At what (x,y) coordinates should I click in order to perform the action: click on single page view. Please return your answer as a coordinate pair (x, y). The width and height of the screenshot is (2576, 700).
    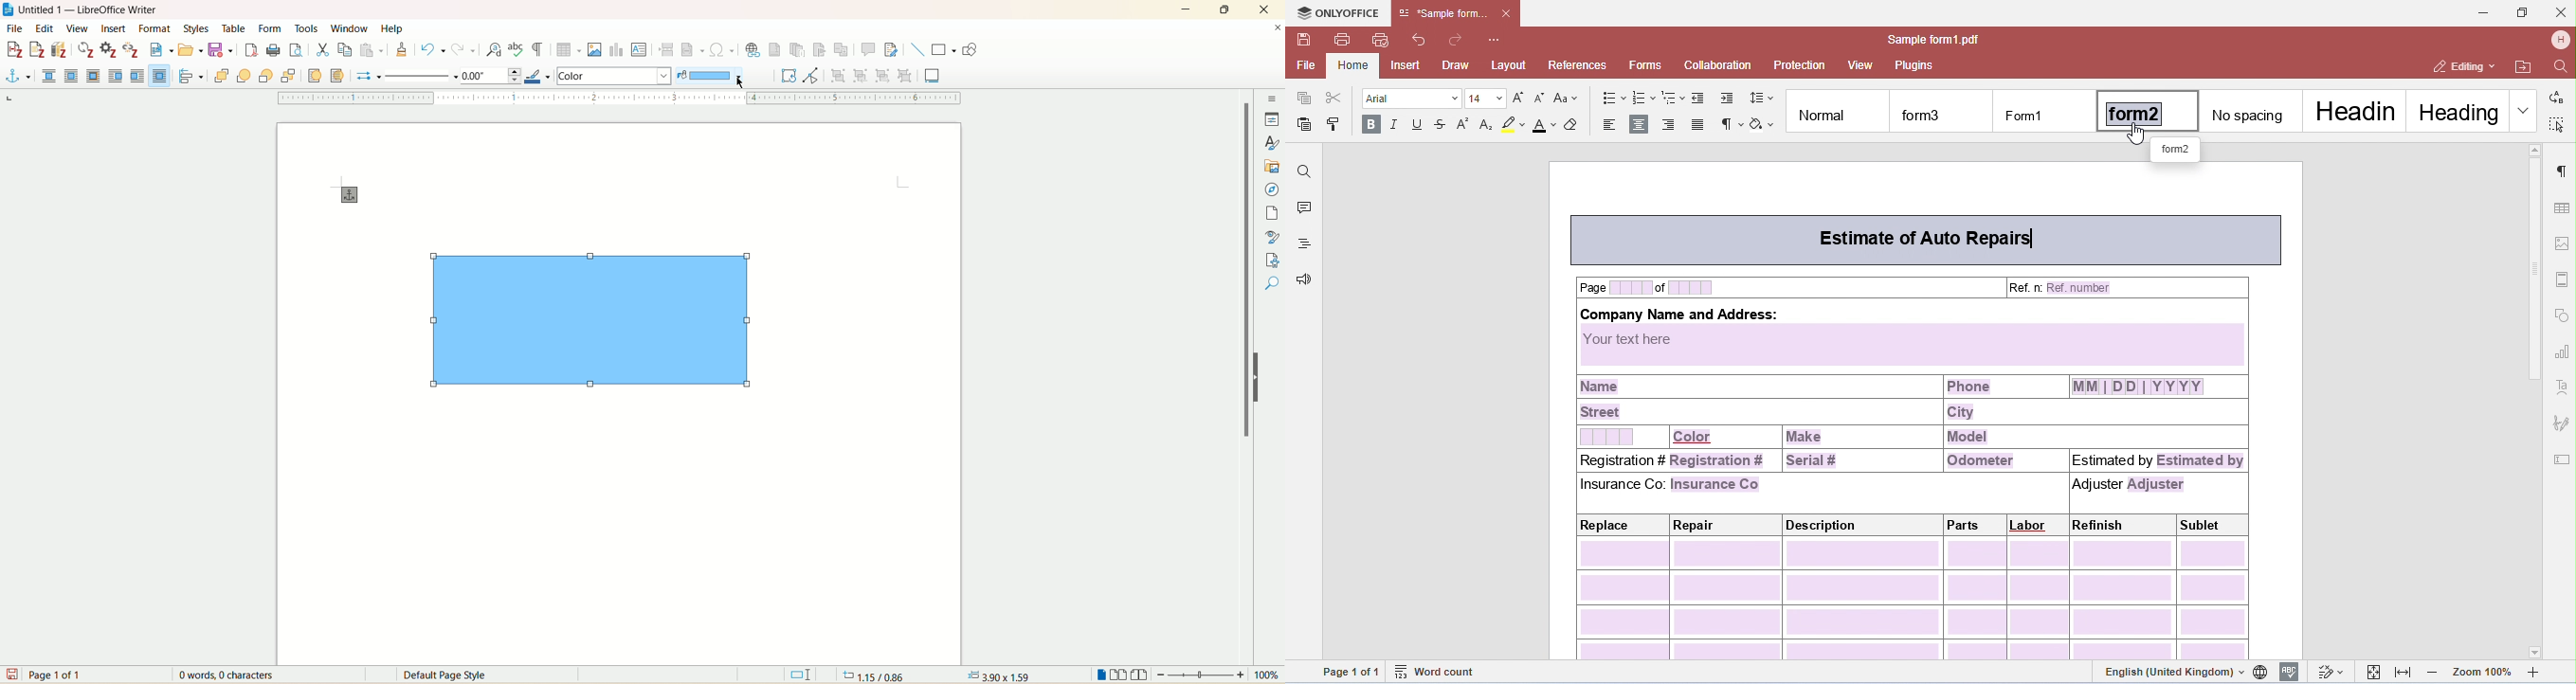
    Looking at the image, I should click on (1100, 675).